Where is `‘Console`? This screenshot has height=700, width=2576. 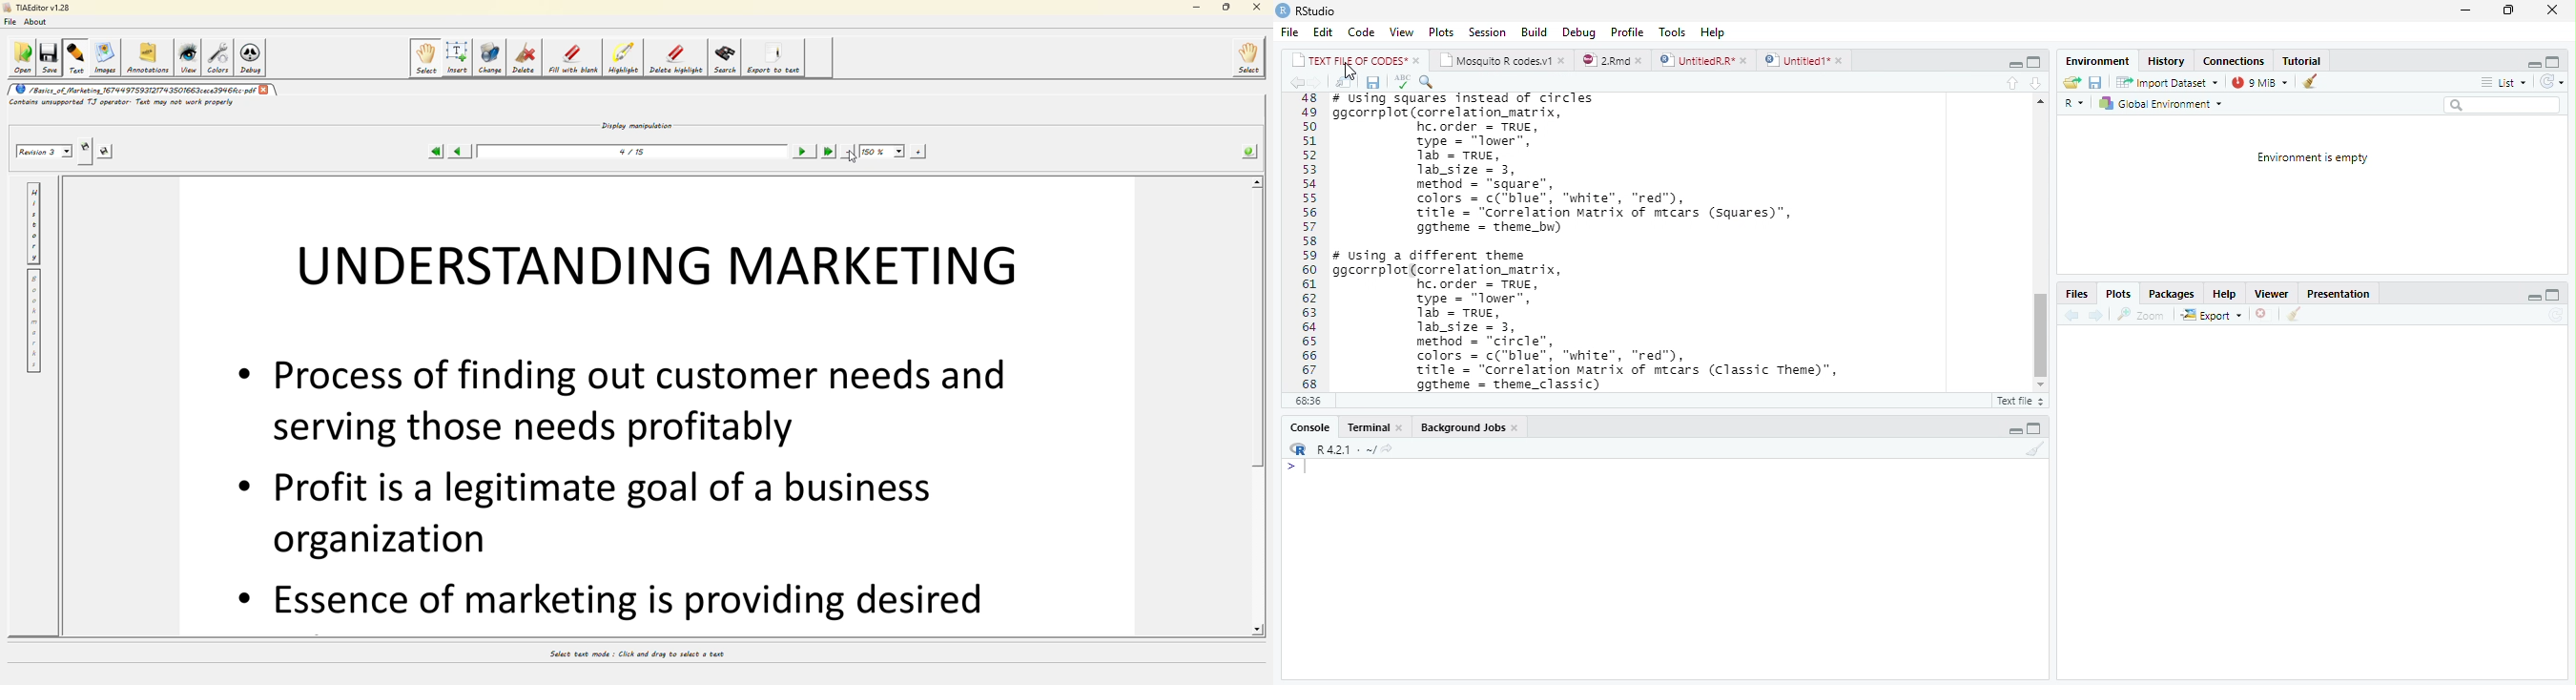 ‘Console is located at coordinates (1305, 429).